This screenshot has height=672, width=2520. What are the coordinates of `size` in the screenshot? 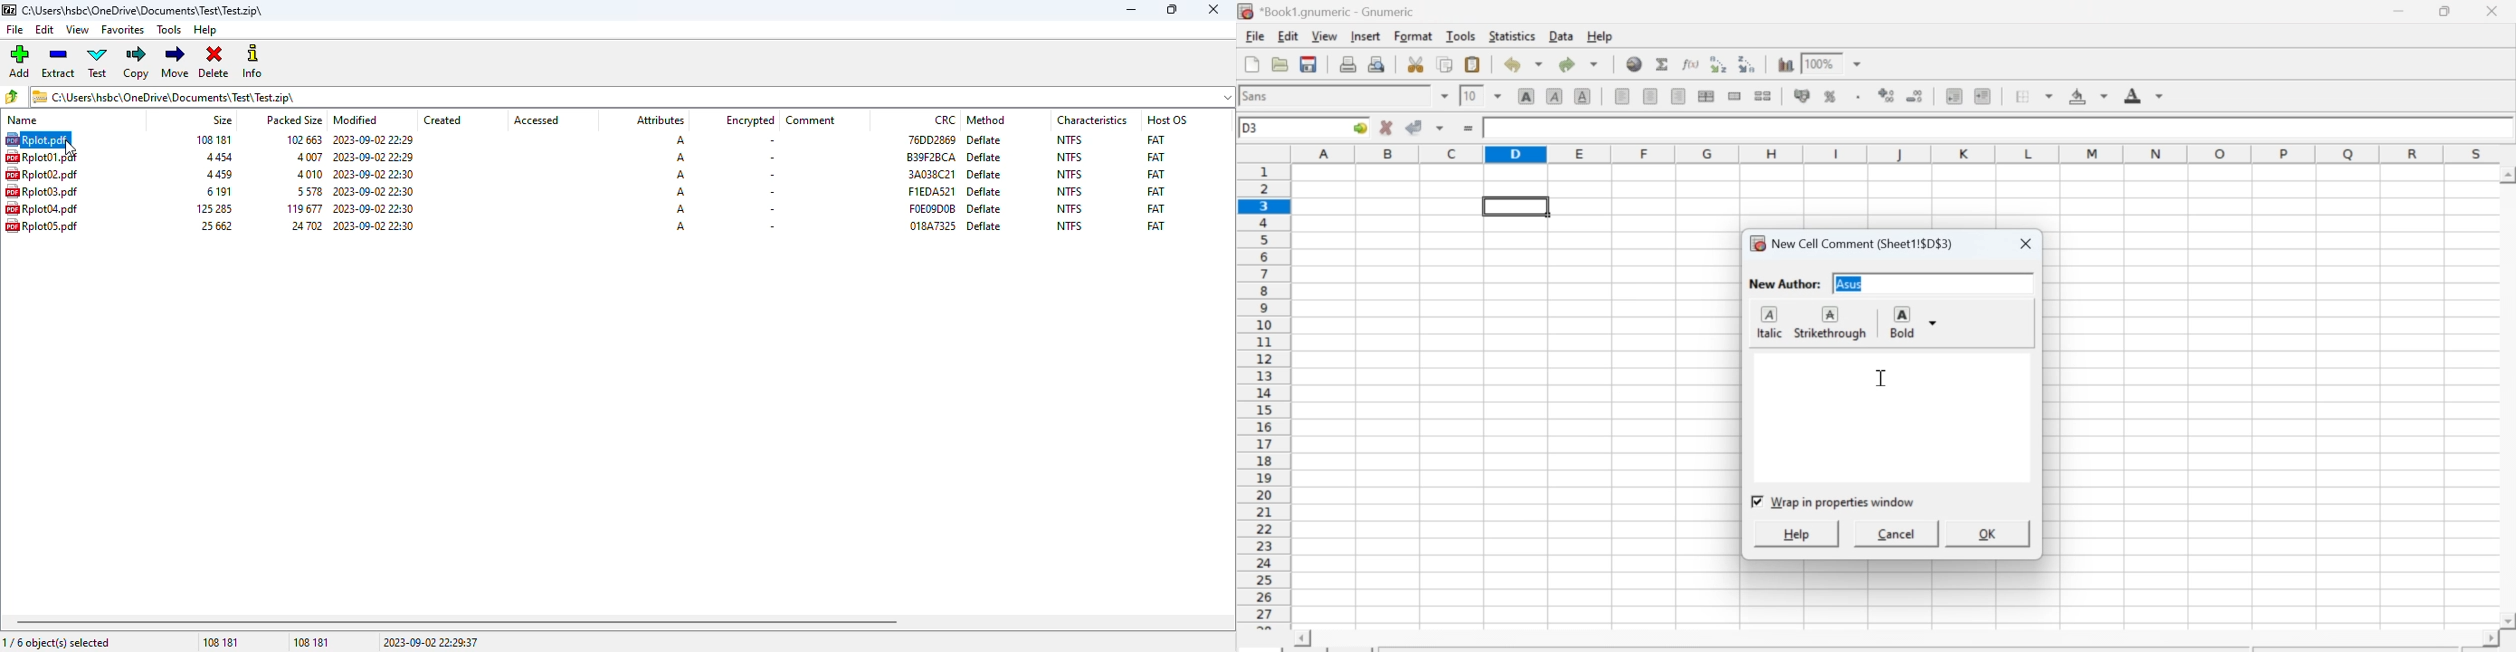 It's located at (222, 120).